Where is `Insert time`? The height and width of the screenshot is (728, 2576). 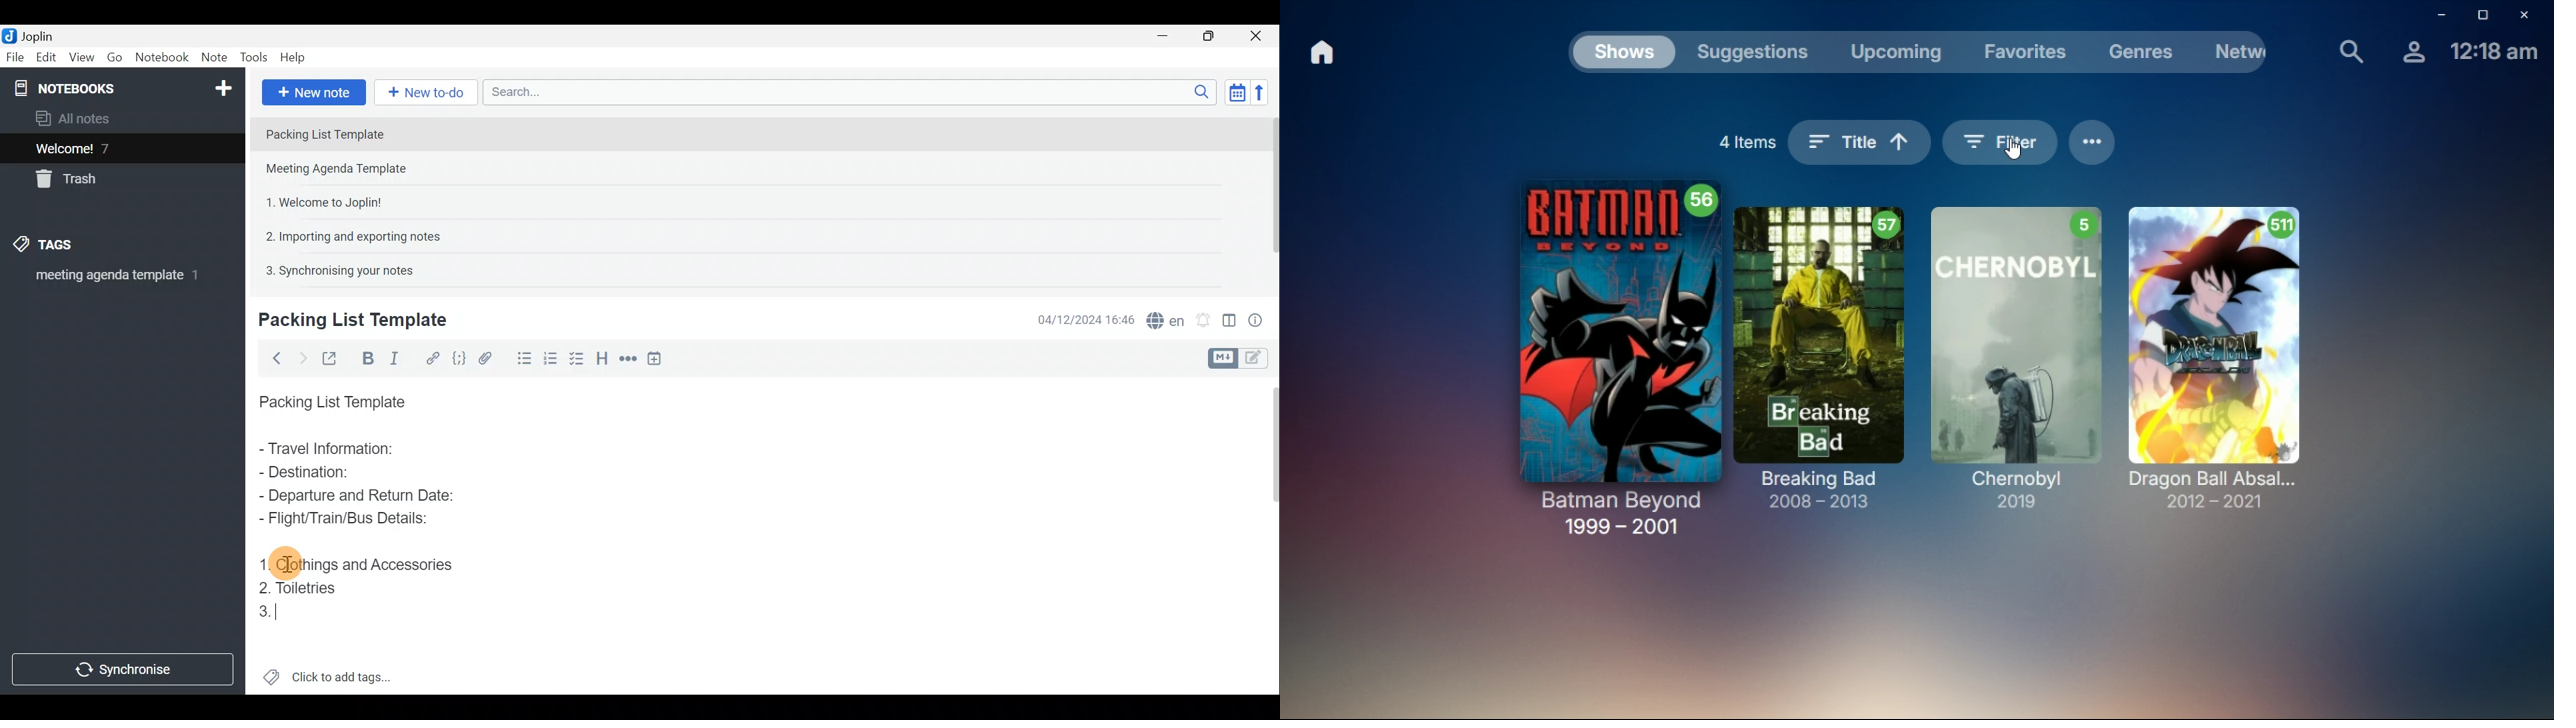 Insert time is located at coordinates (659, 358).